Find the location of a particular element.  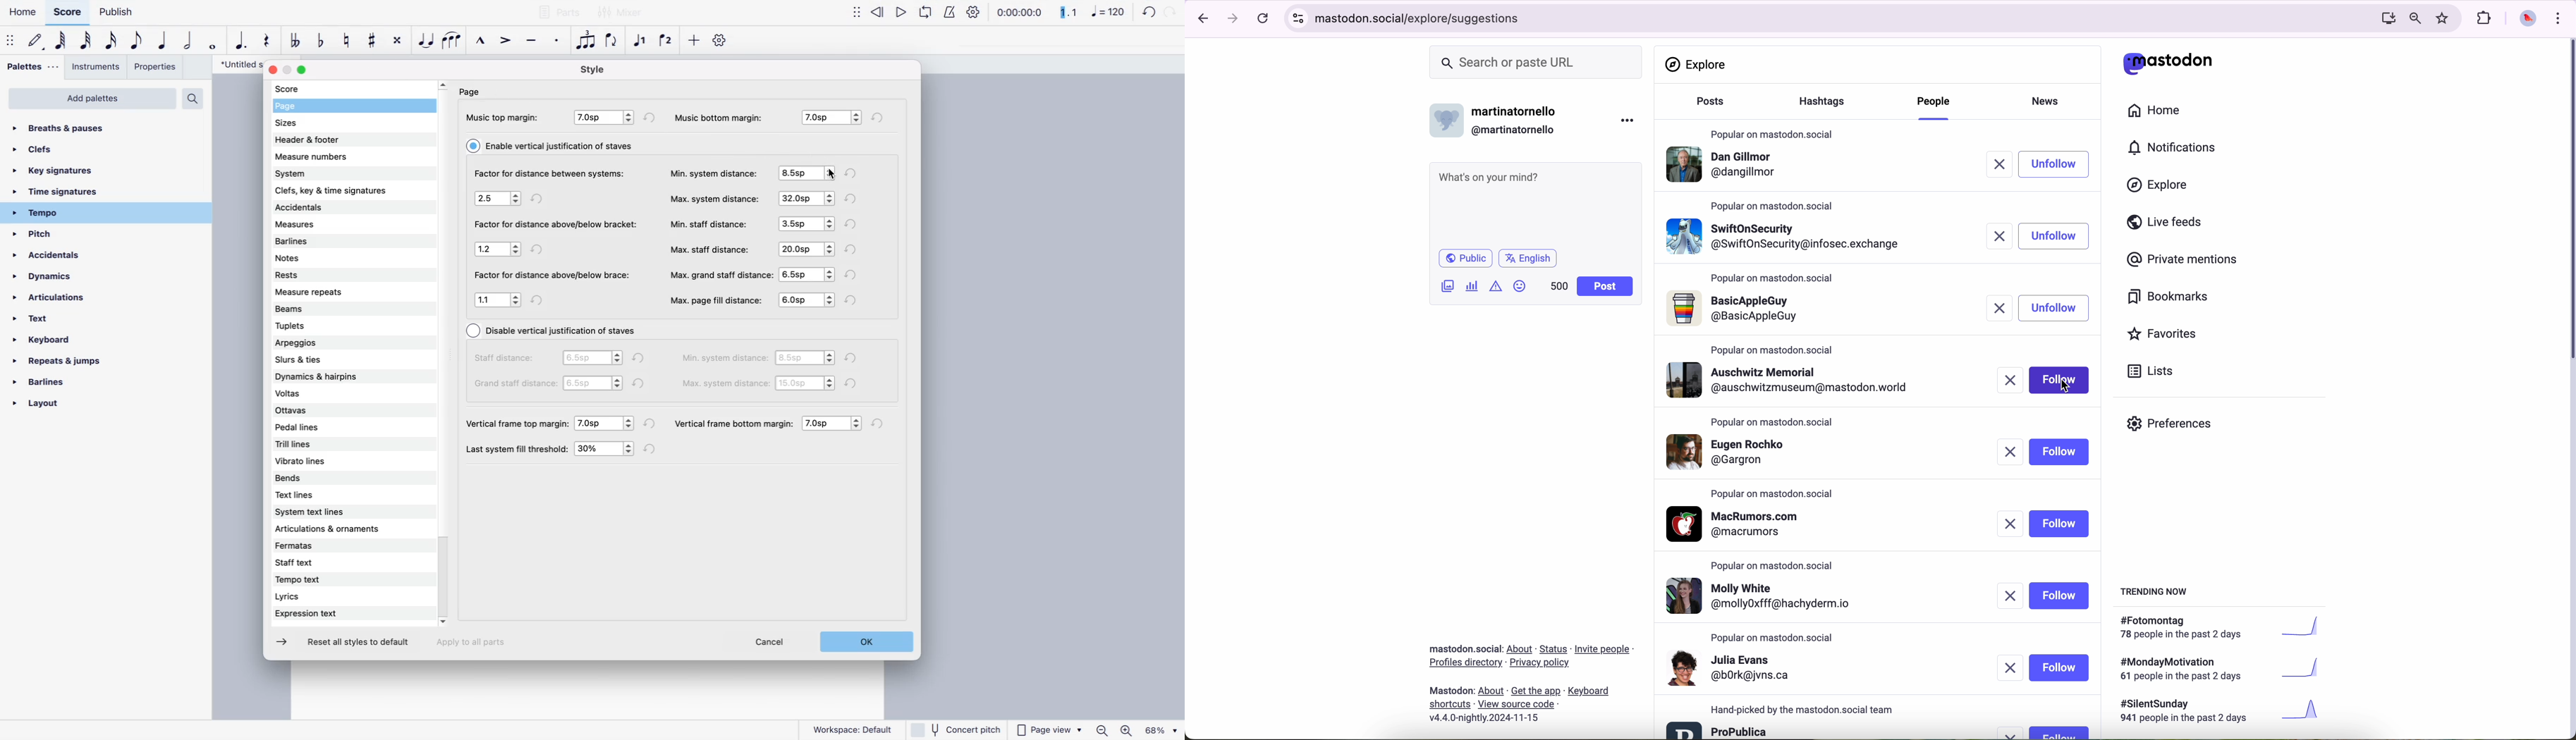

remove is located at coordinates (2012, 668).